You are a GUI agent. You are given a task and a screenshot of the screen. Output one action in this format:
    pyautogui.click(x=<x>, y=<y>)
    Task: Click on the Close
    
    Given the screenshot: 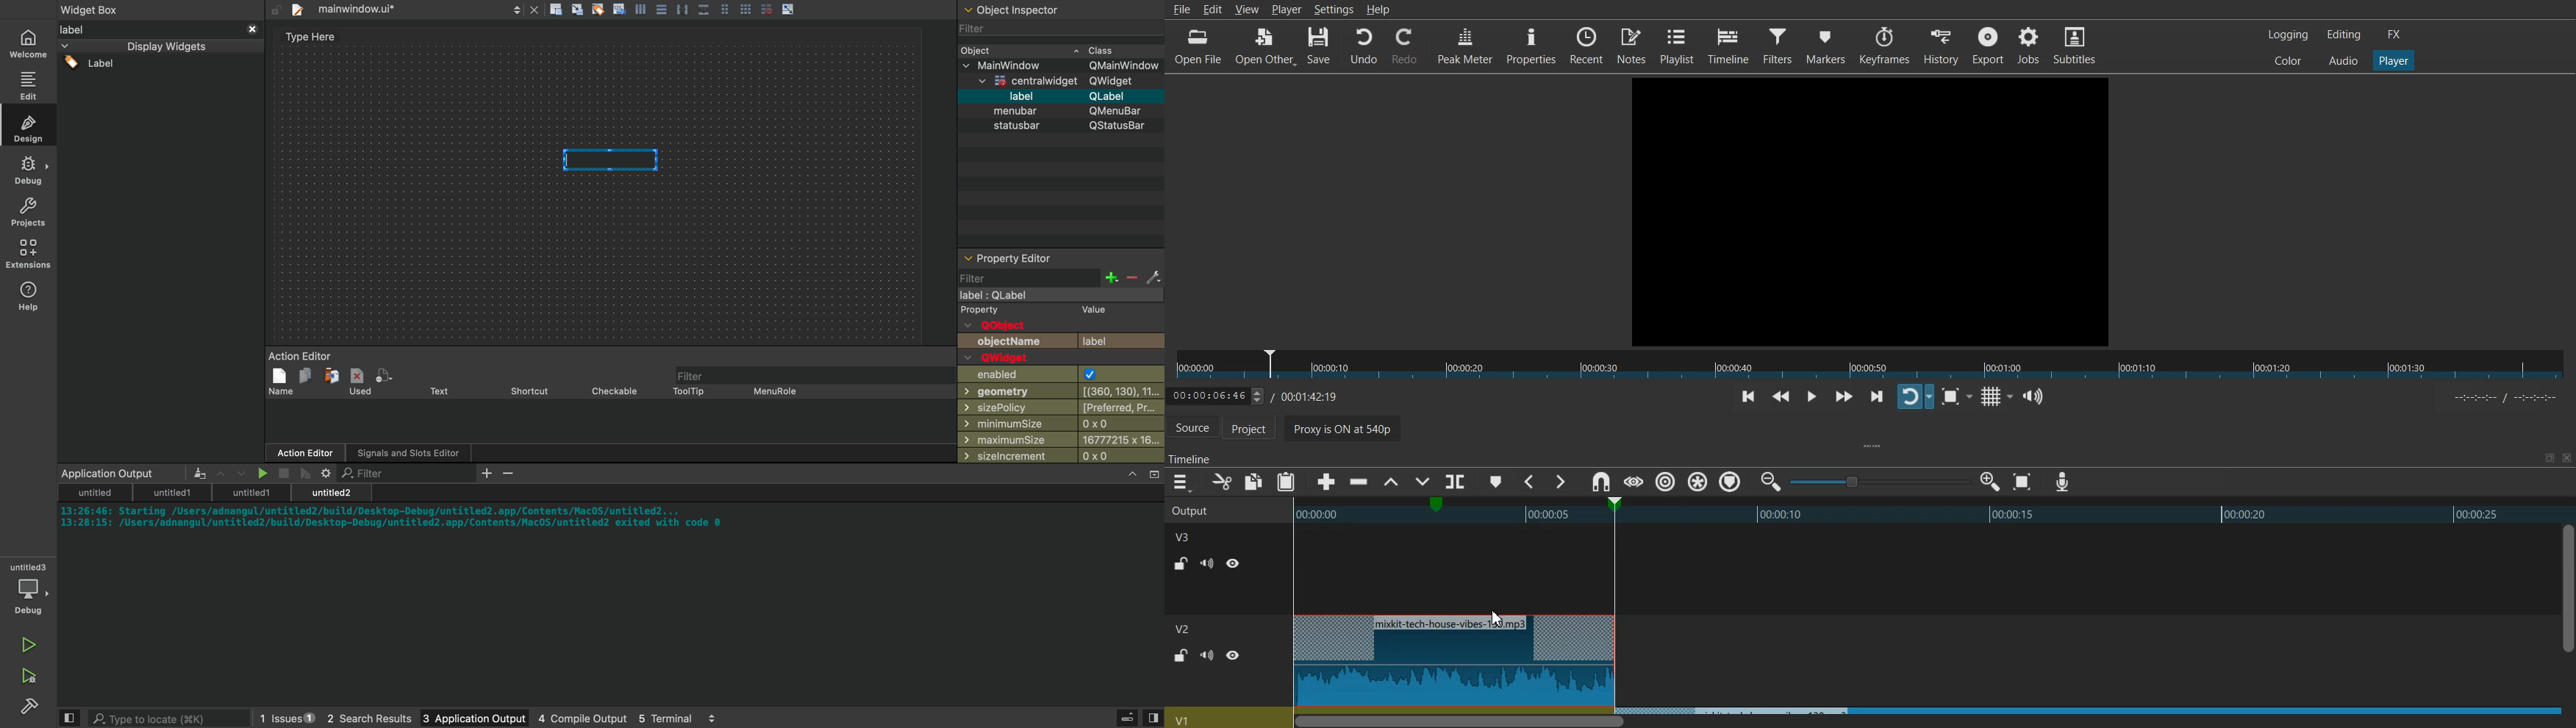 What is the action you would take?
    pyautogui.click(x=2565, y=458)
    